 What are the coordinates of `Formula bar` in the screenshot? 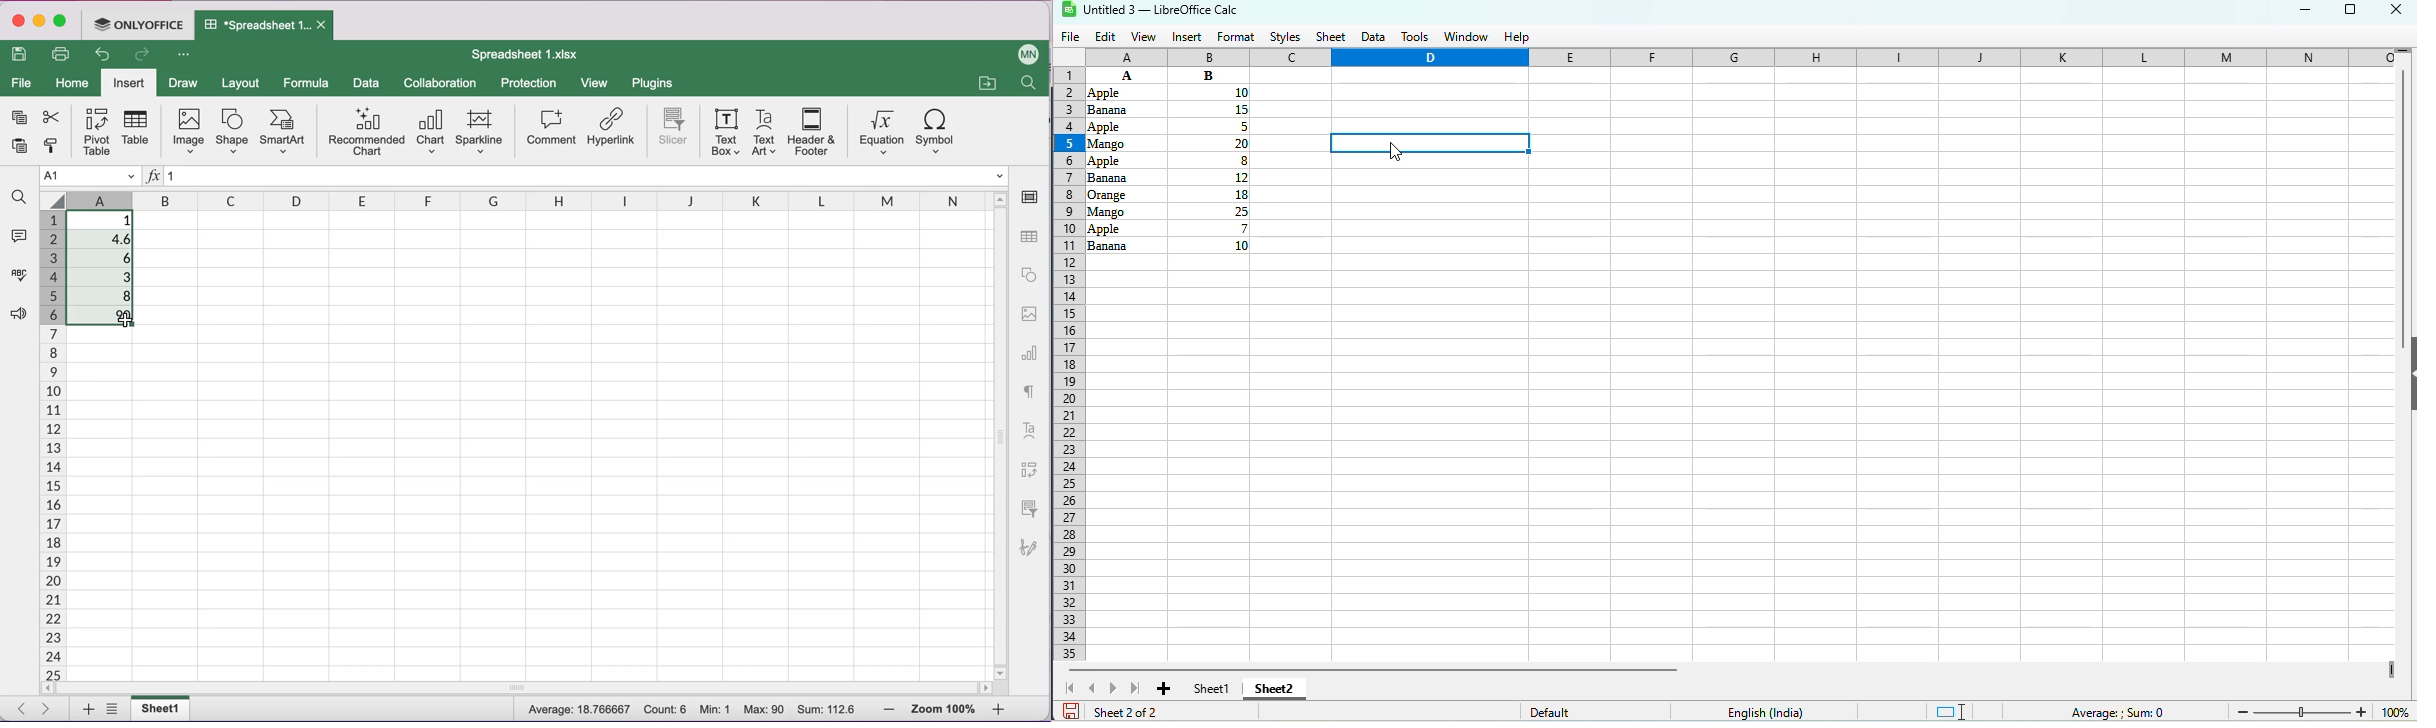 It's located at (596, 176).